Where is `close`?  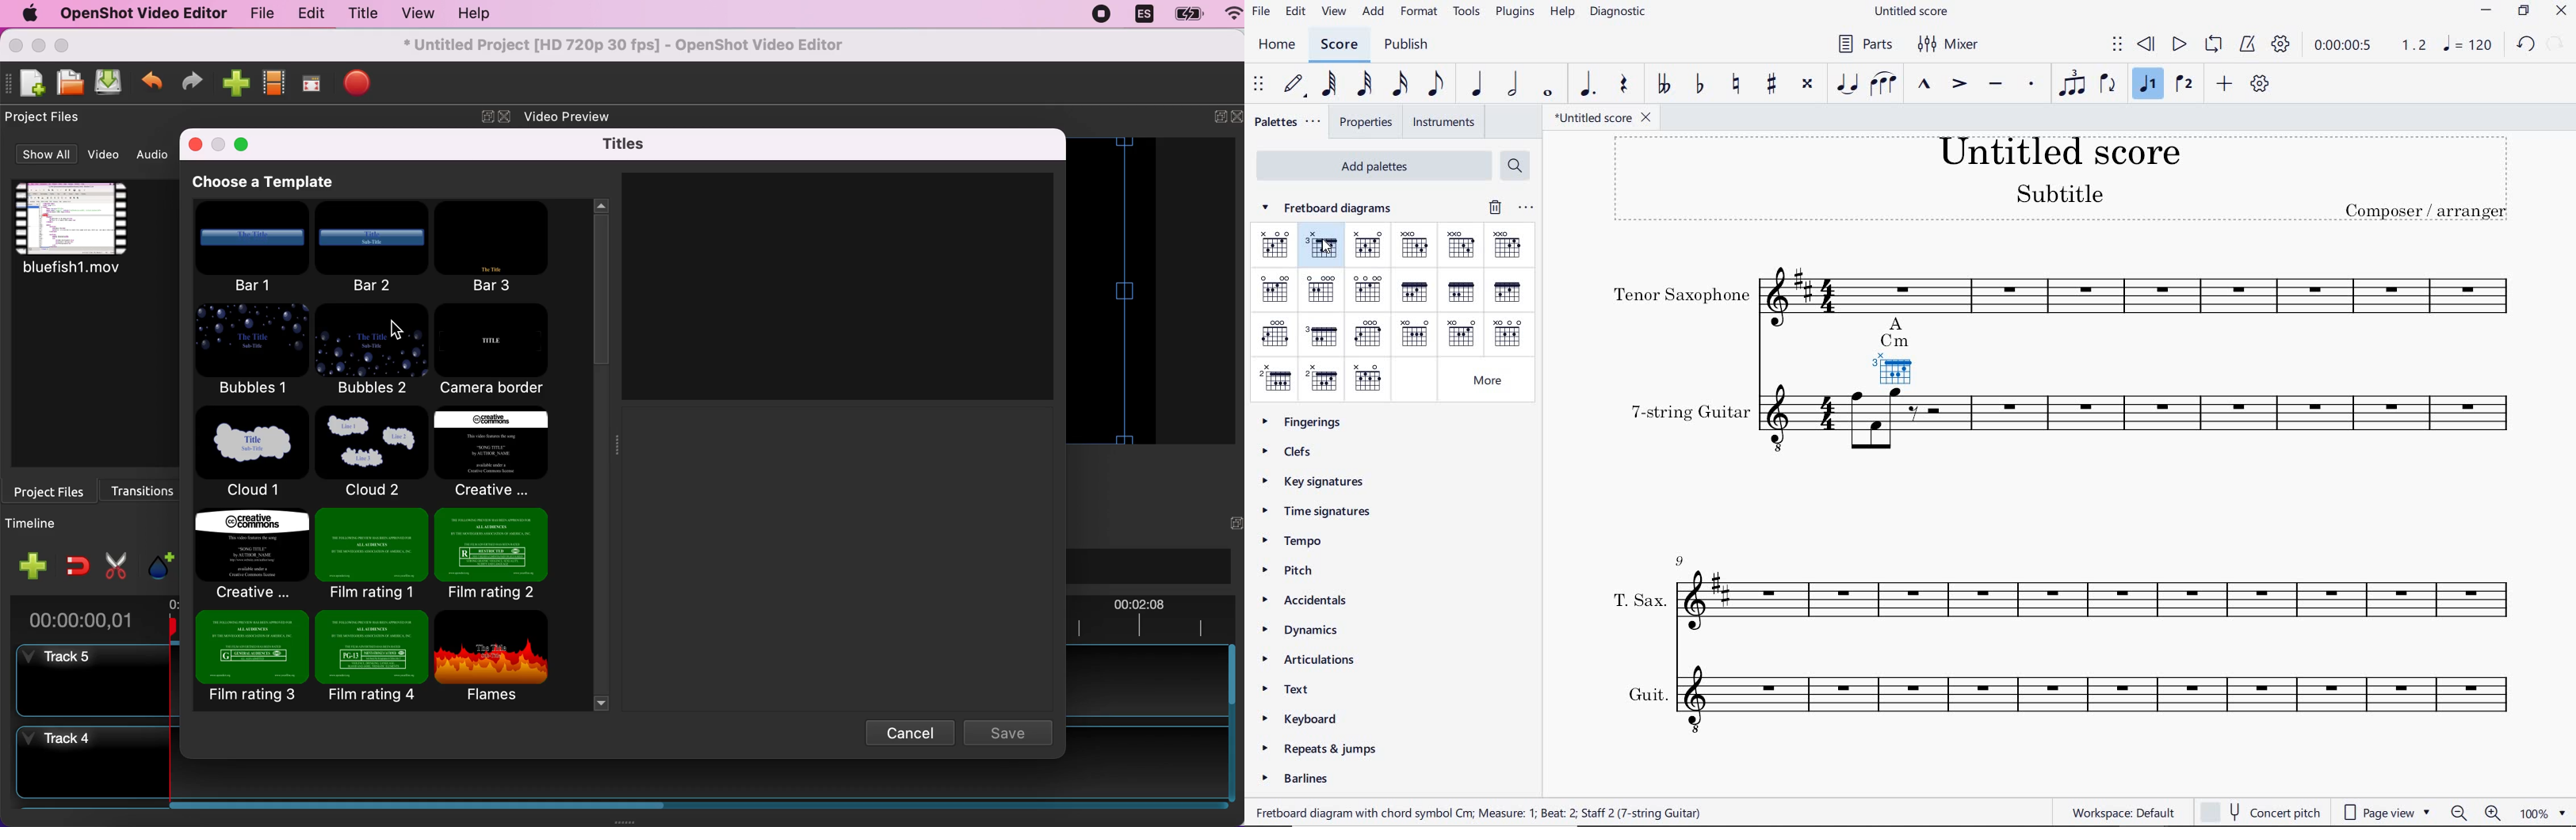 close is located at coordinates (1237, 118).